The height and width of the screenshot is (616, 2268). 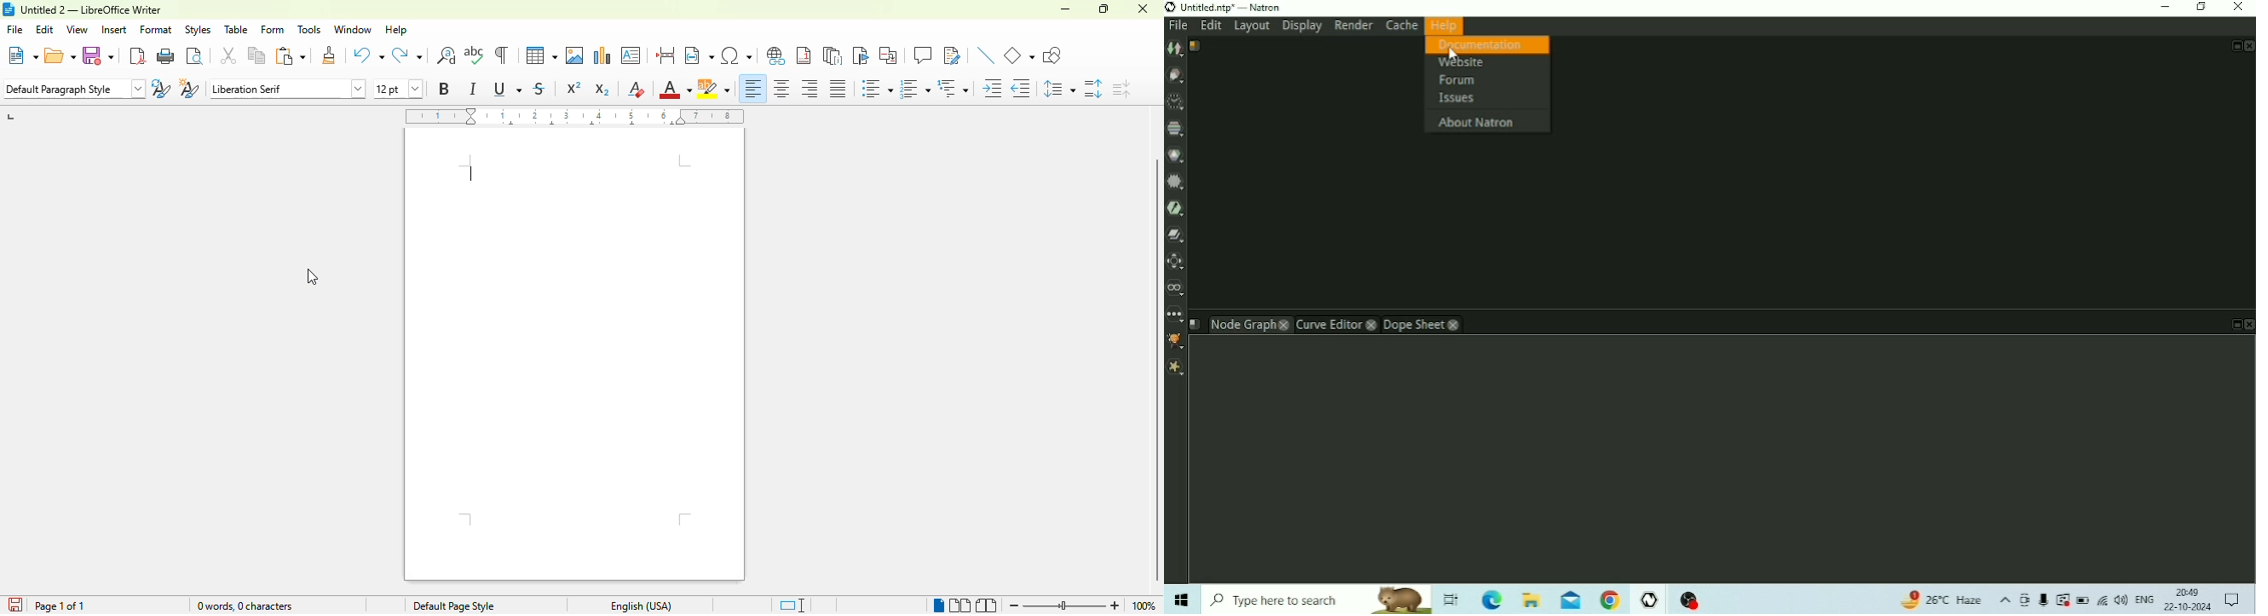 What do you see at coordinates (675, 90) in the screenshot?
I see `font color` at bounding box center [675, 90].